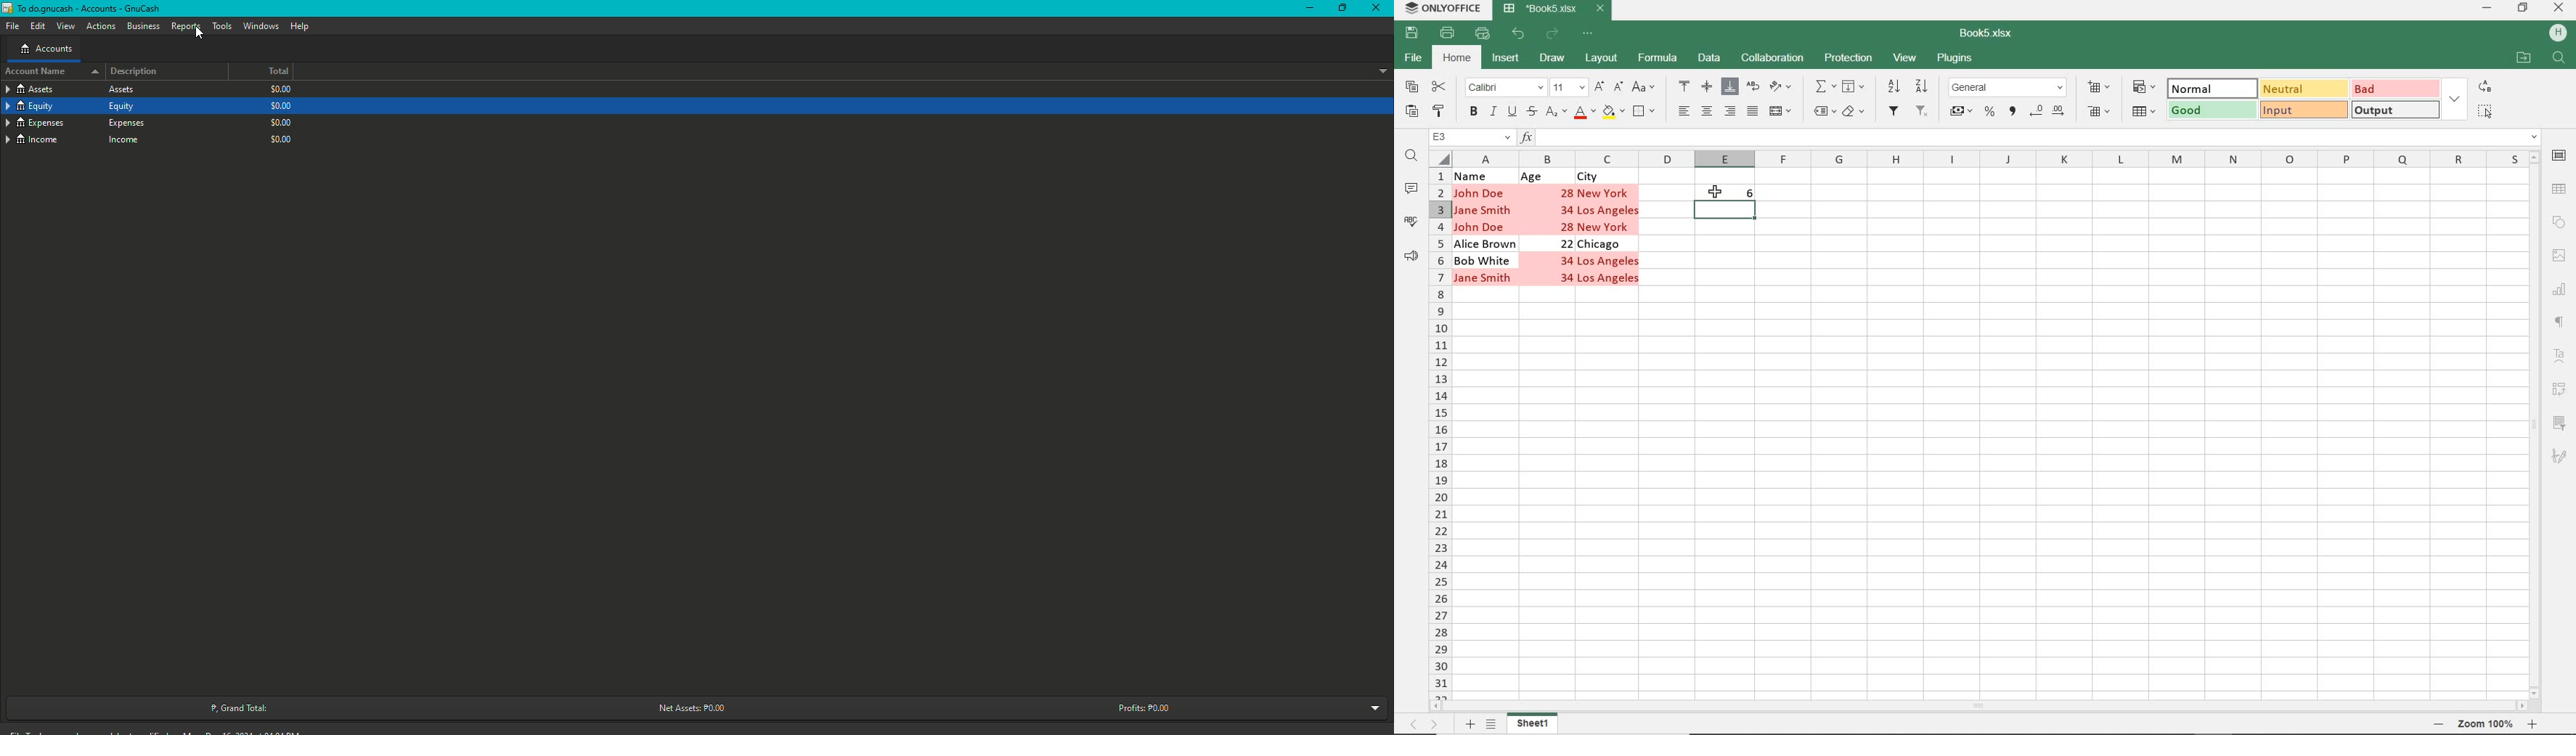 The width and height of the screenshot is (2576, 756). What do you see at coordinates (1567, 281) in the screenshot?
I see `34` at bounding box center [1567, 281].